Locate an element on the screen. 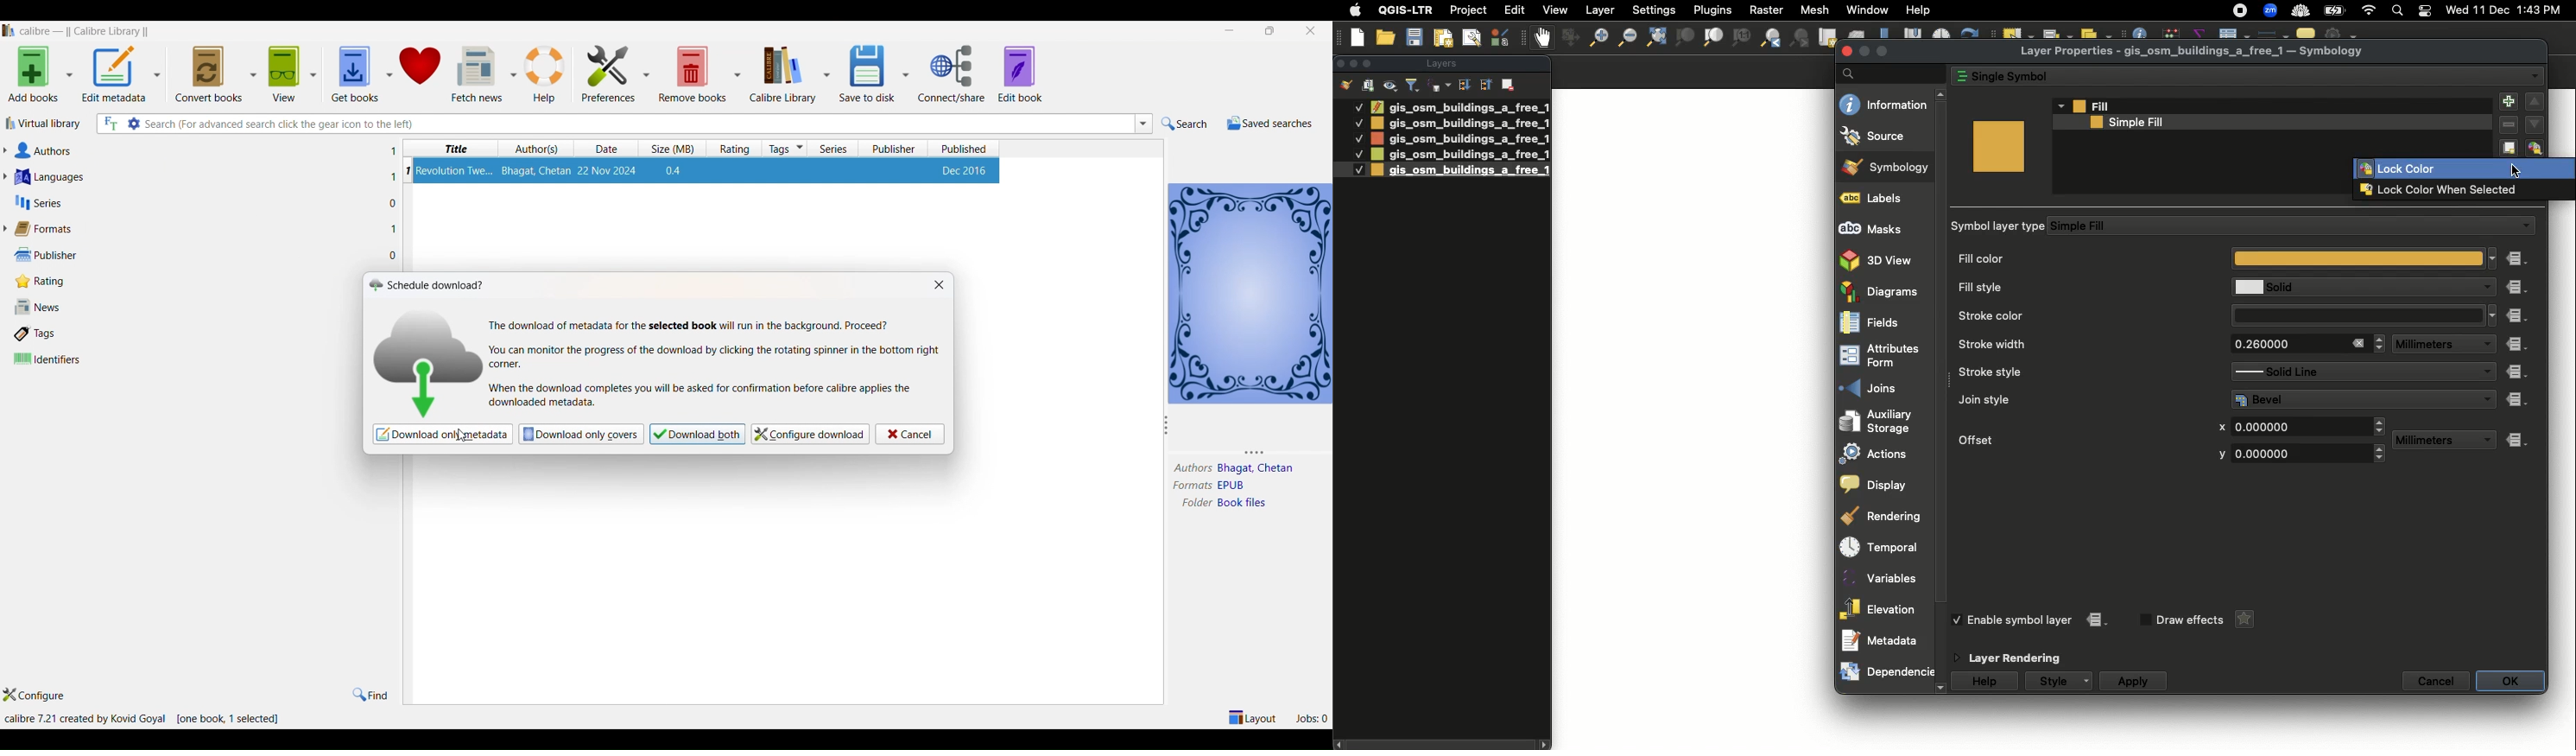  Masks is located at coordinates (1882, 226).